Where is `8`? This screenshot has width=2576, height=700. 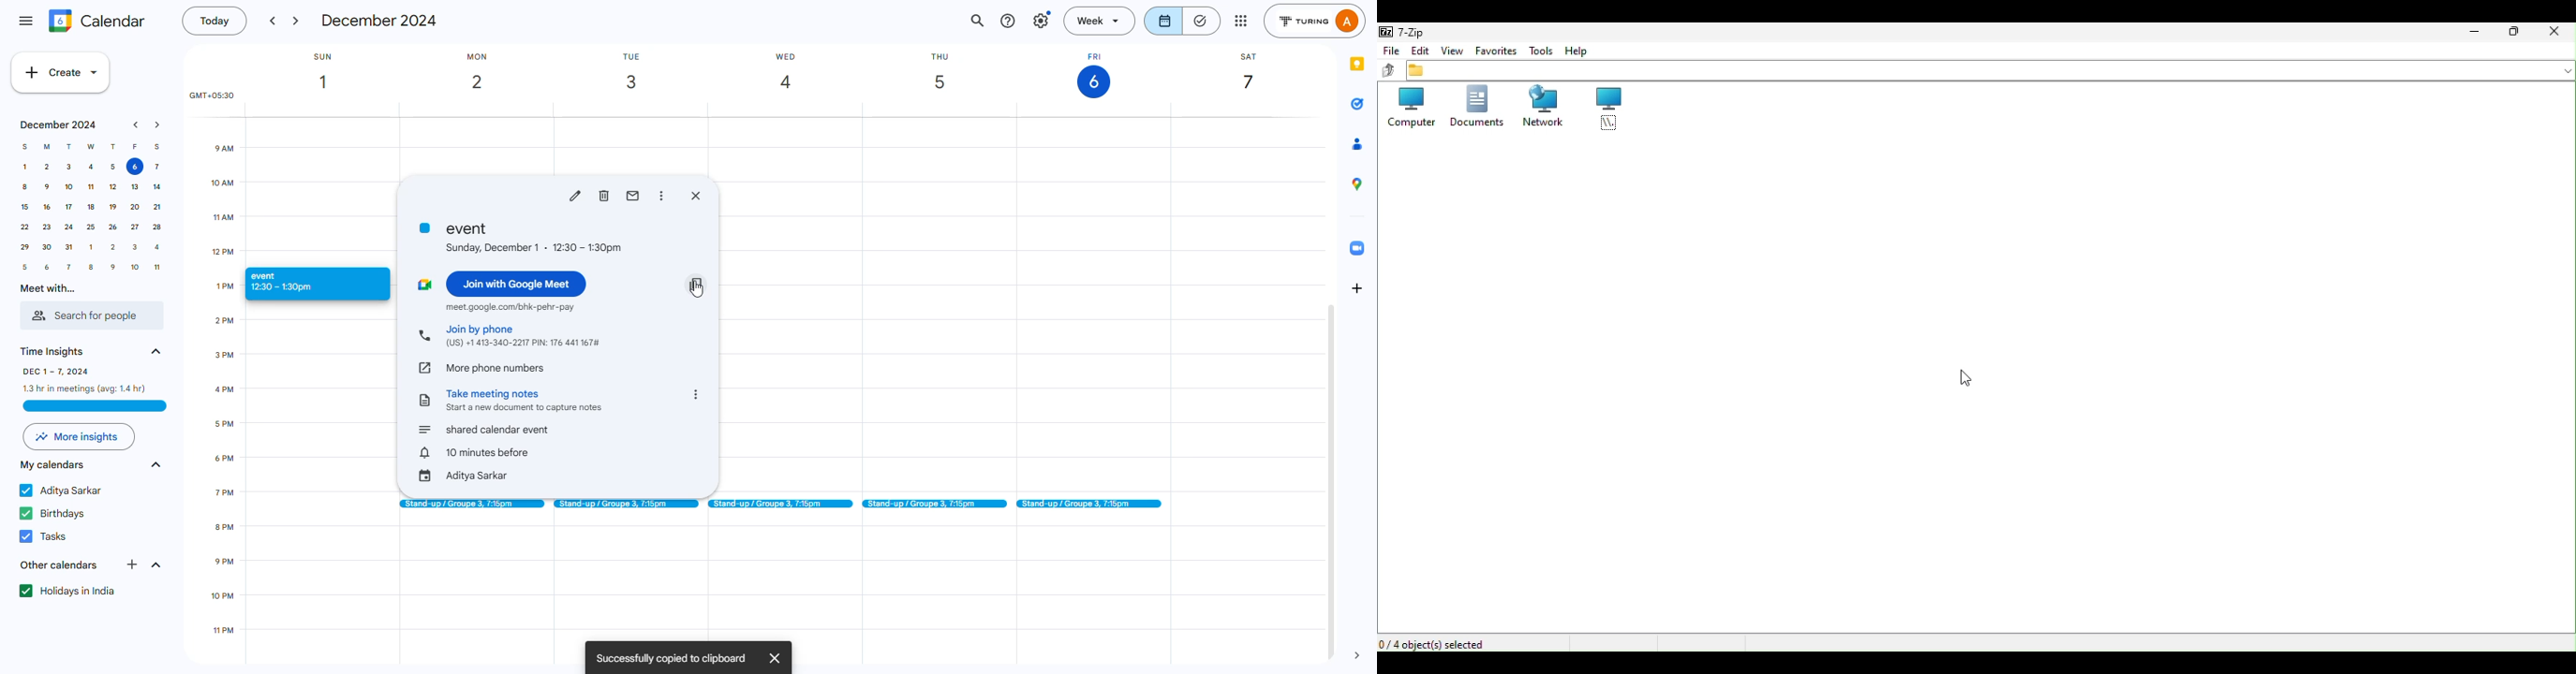 8 is located at coordinates (90, 267).